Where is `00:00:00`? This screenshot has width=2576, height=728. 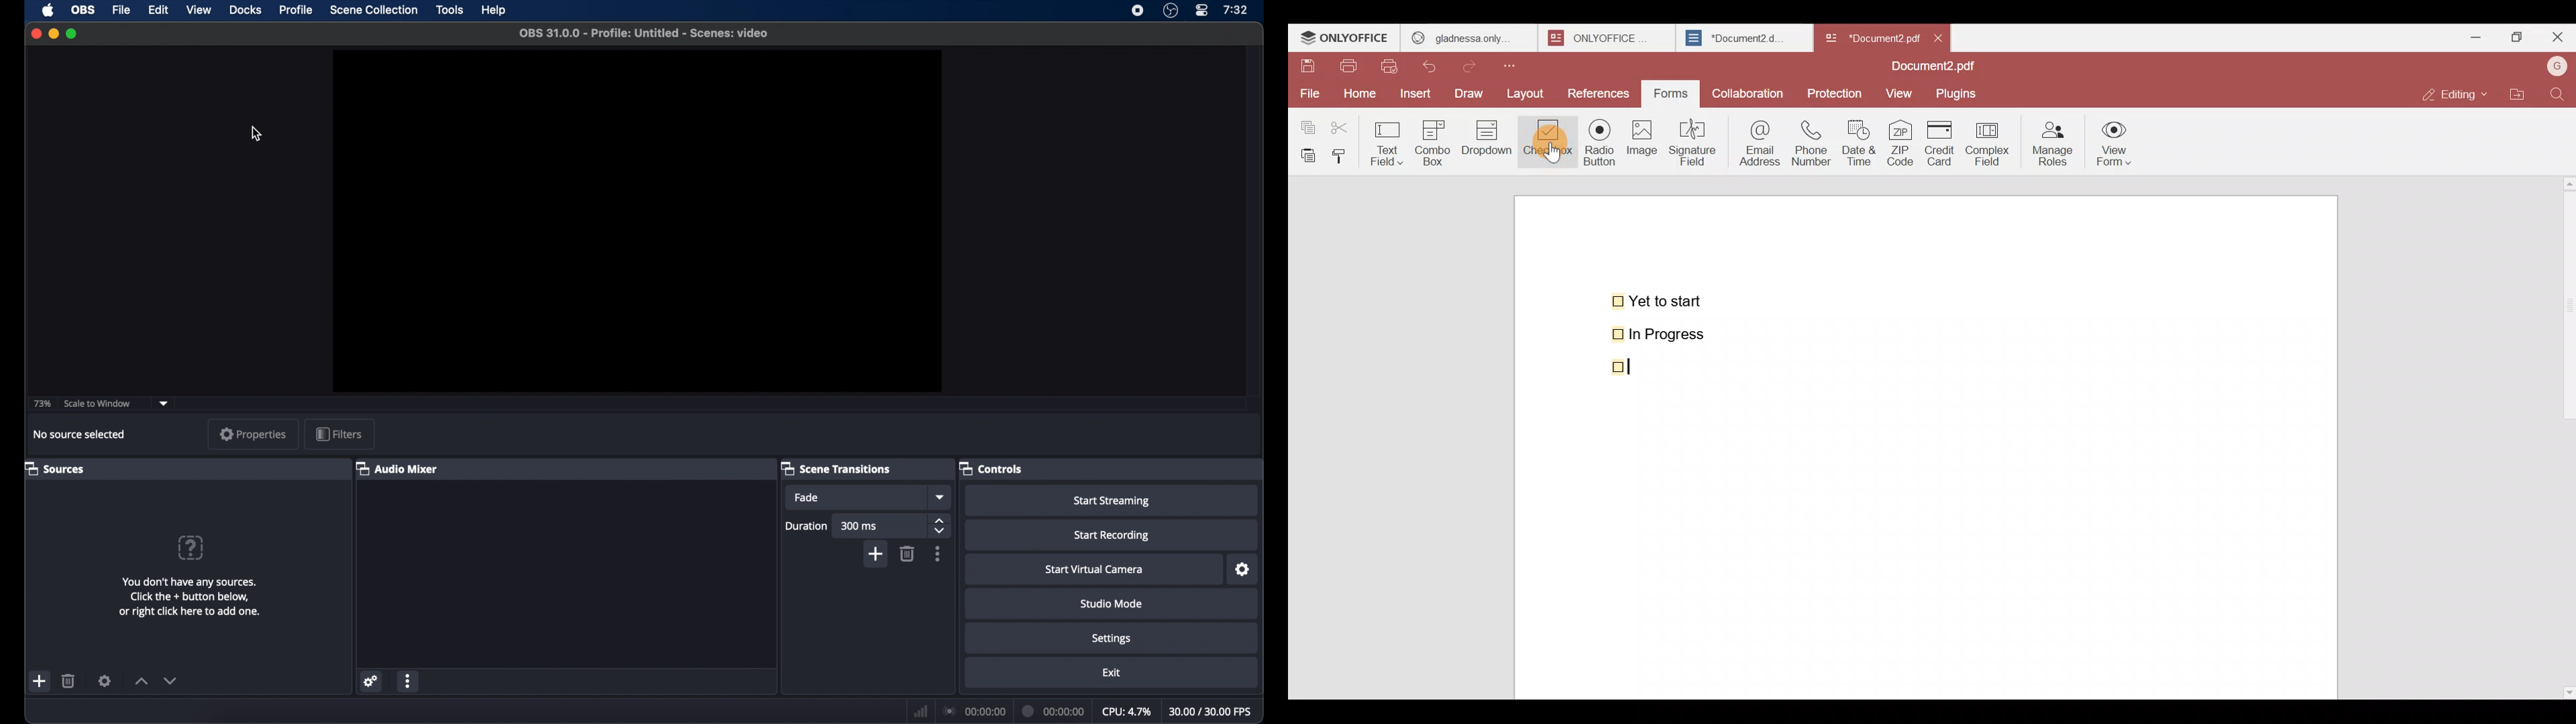 00:00:00 is located at coordinates (973, 711).